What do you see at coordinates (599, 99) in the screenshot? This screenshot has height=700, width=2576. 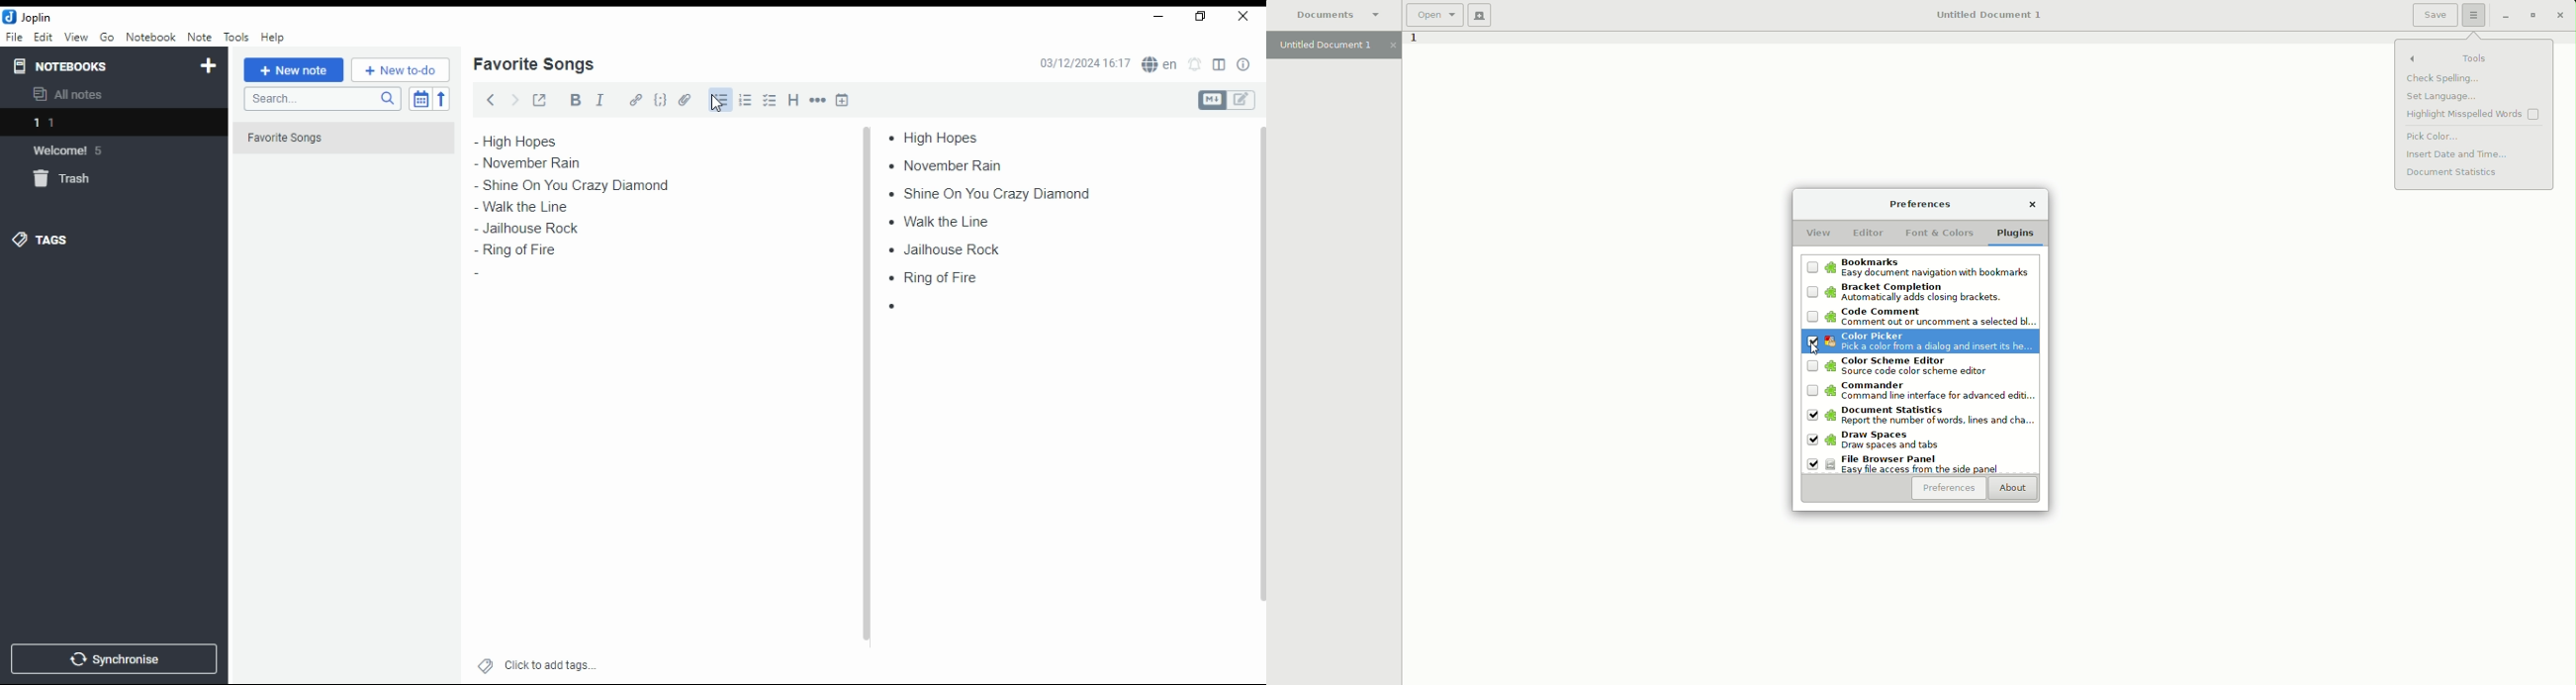 I see `italics` at bounding box center [599, 99].